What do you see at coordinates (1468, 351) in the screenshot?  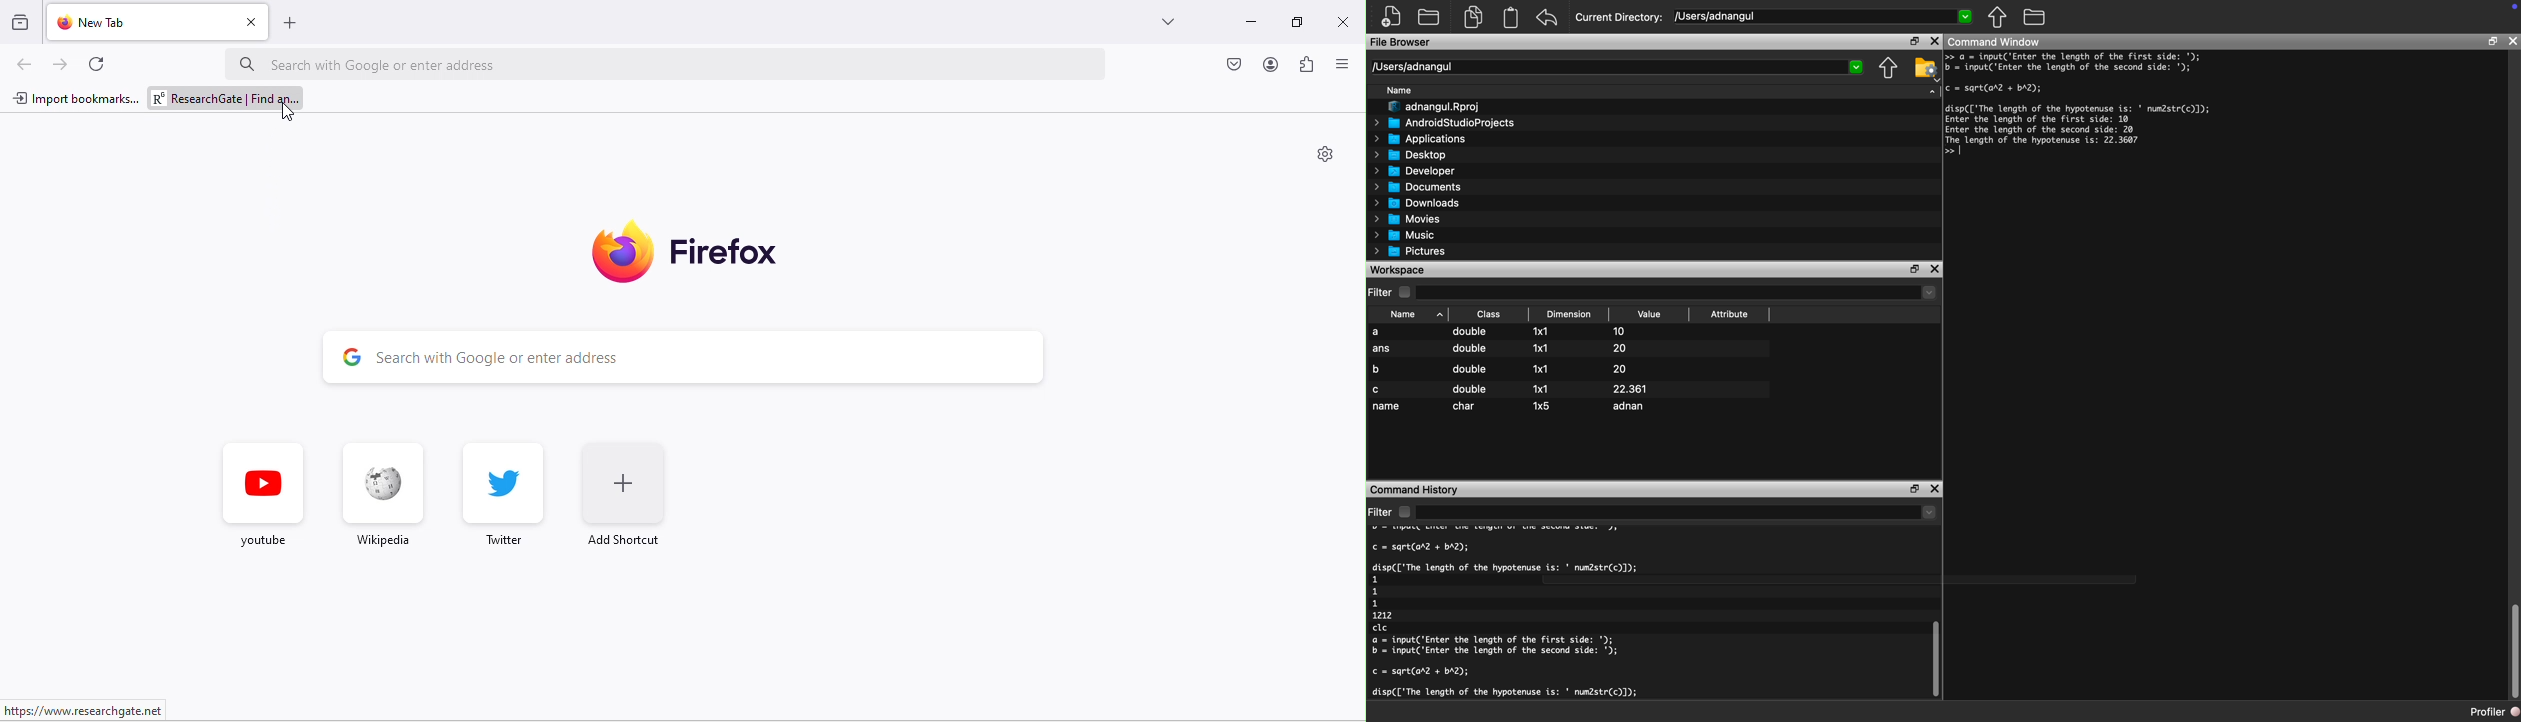 I see `double` at bounding box center [1468, 351].